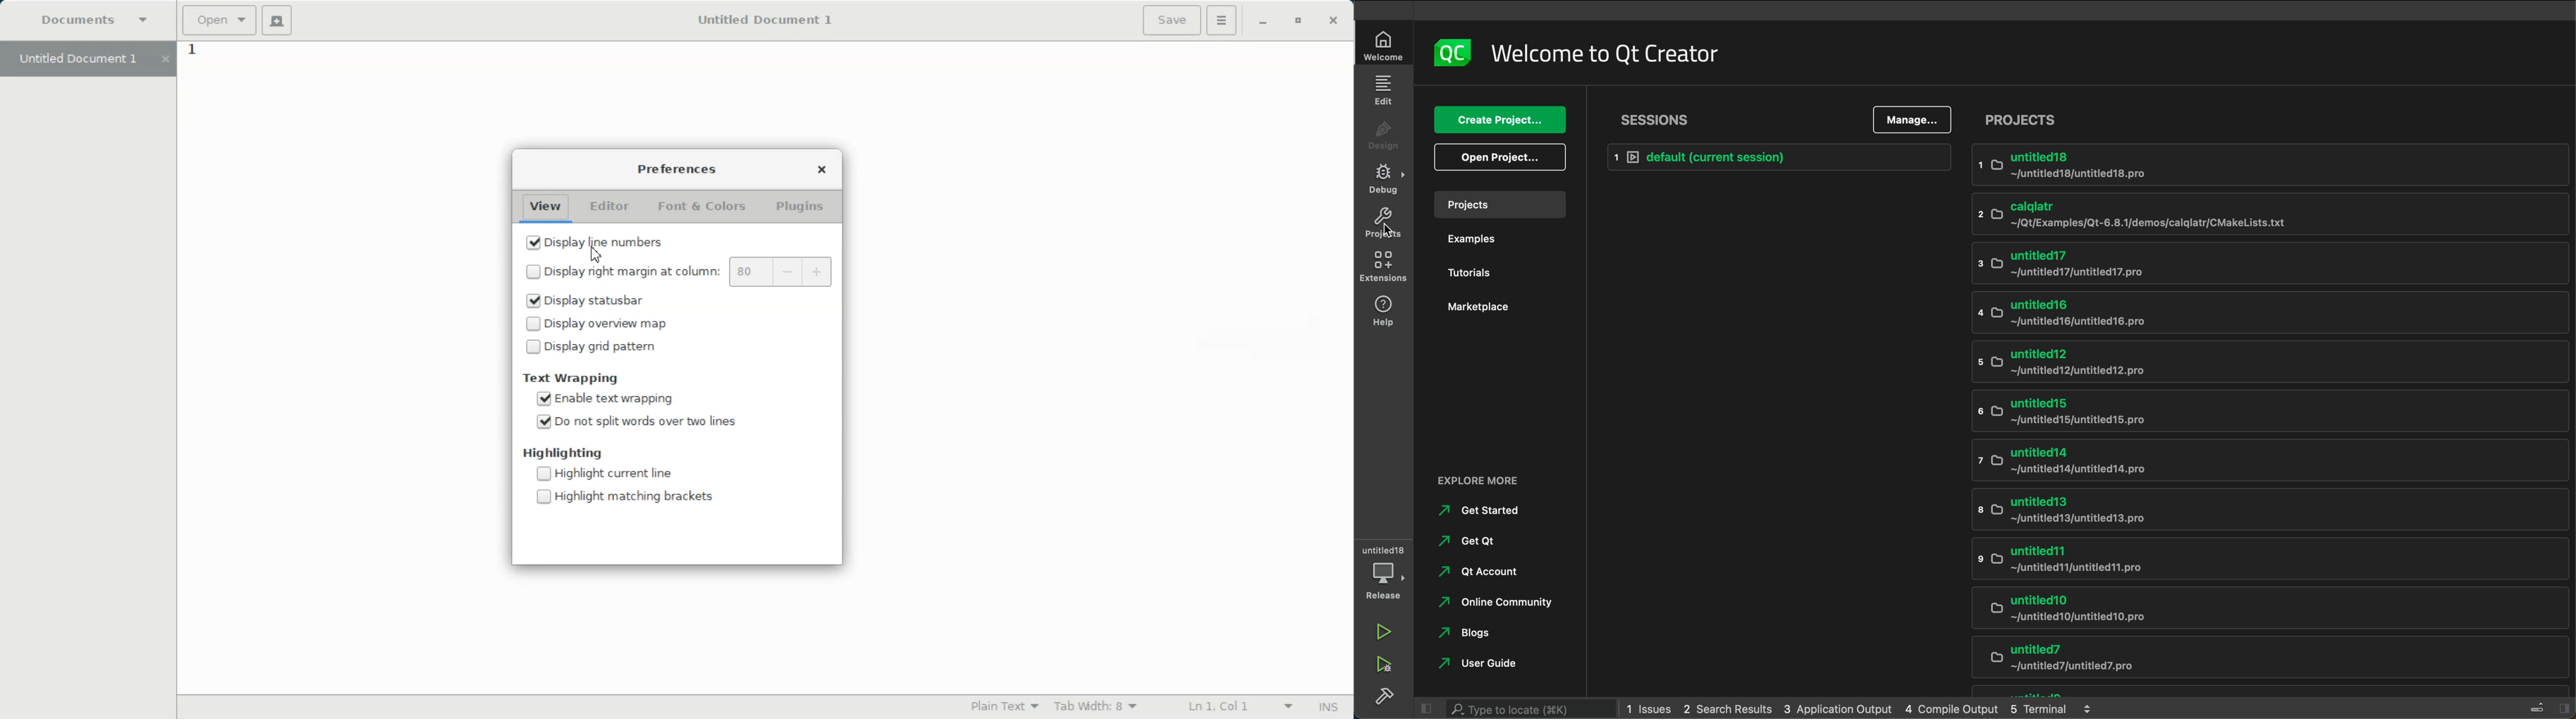 Image resolution: width=2576 pixels, height=728 pixels. I want to click on online community, so click(1492, 601).